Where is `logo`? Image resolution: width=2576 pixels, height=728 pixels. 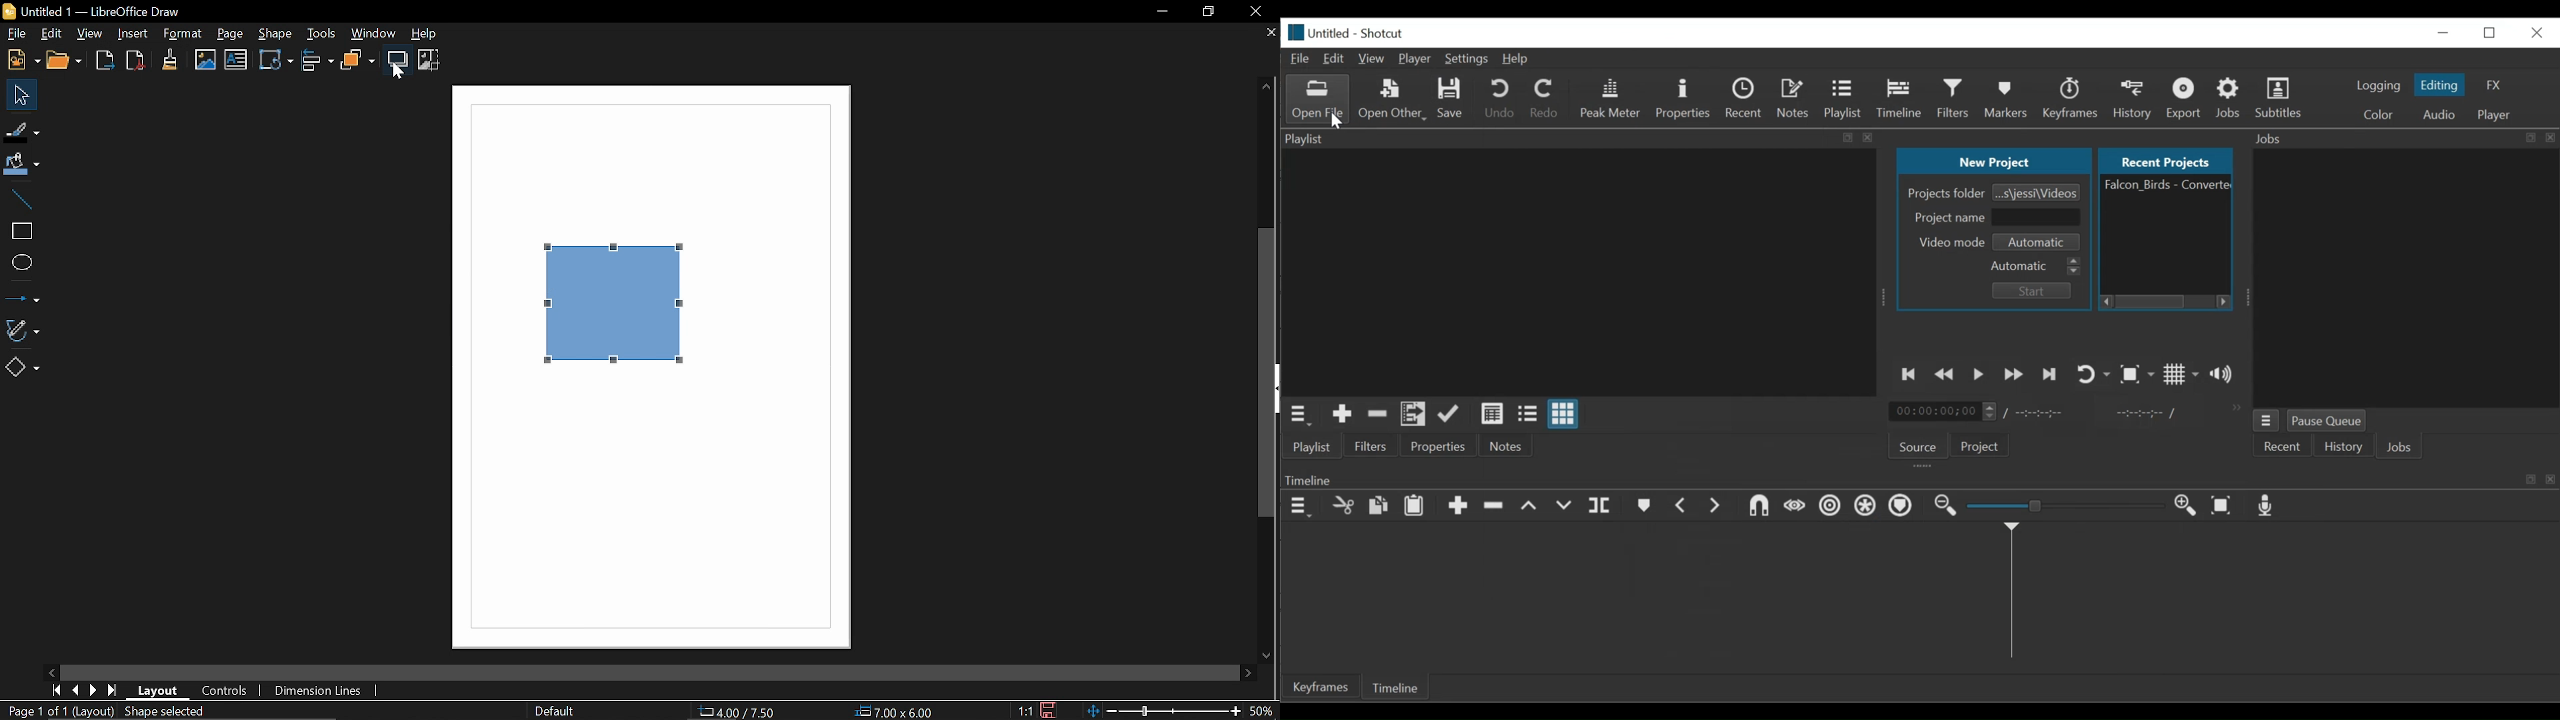 logo is located at coordinates (1297, 33).